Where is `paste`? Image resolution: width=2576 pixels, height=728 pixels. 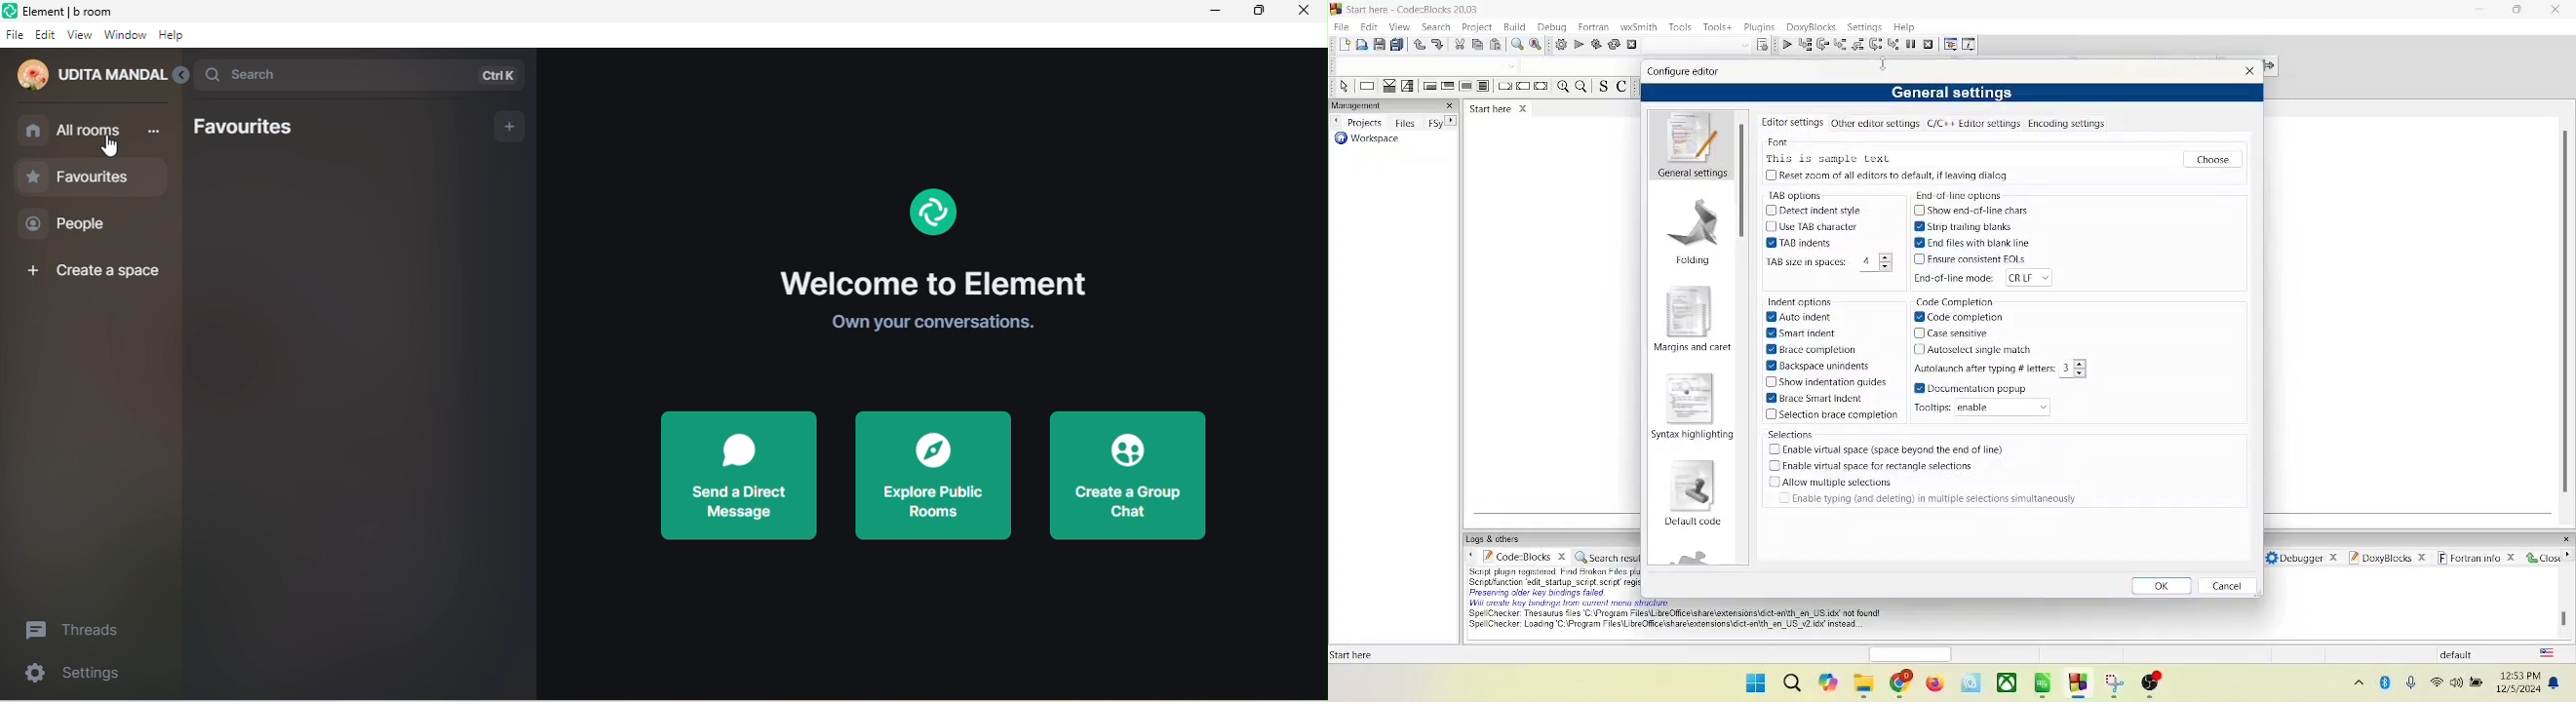
paste is located at coordinates (1495, 43).